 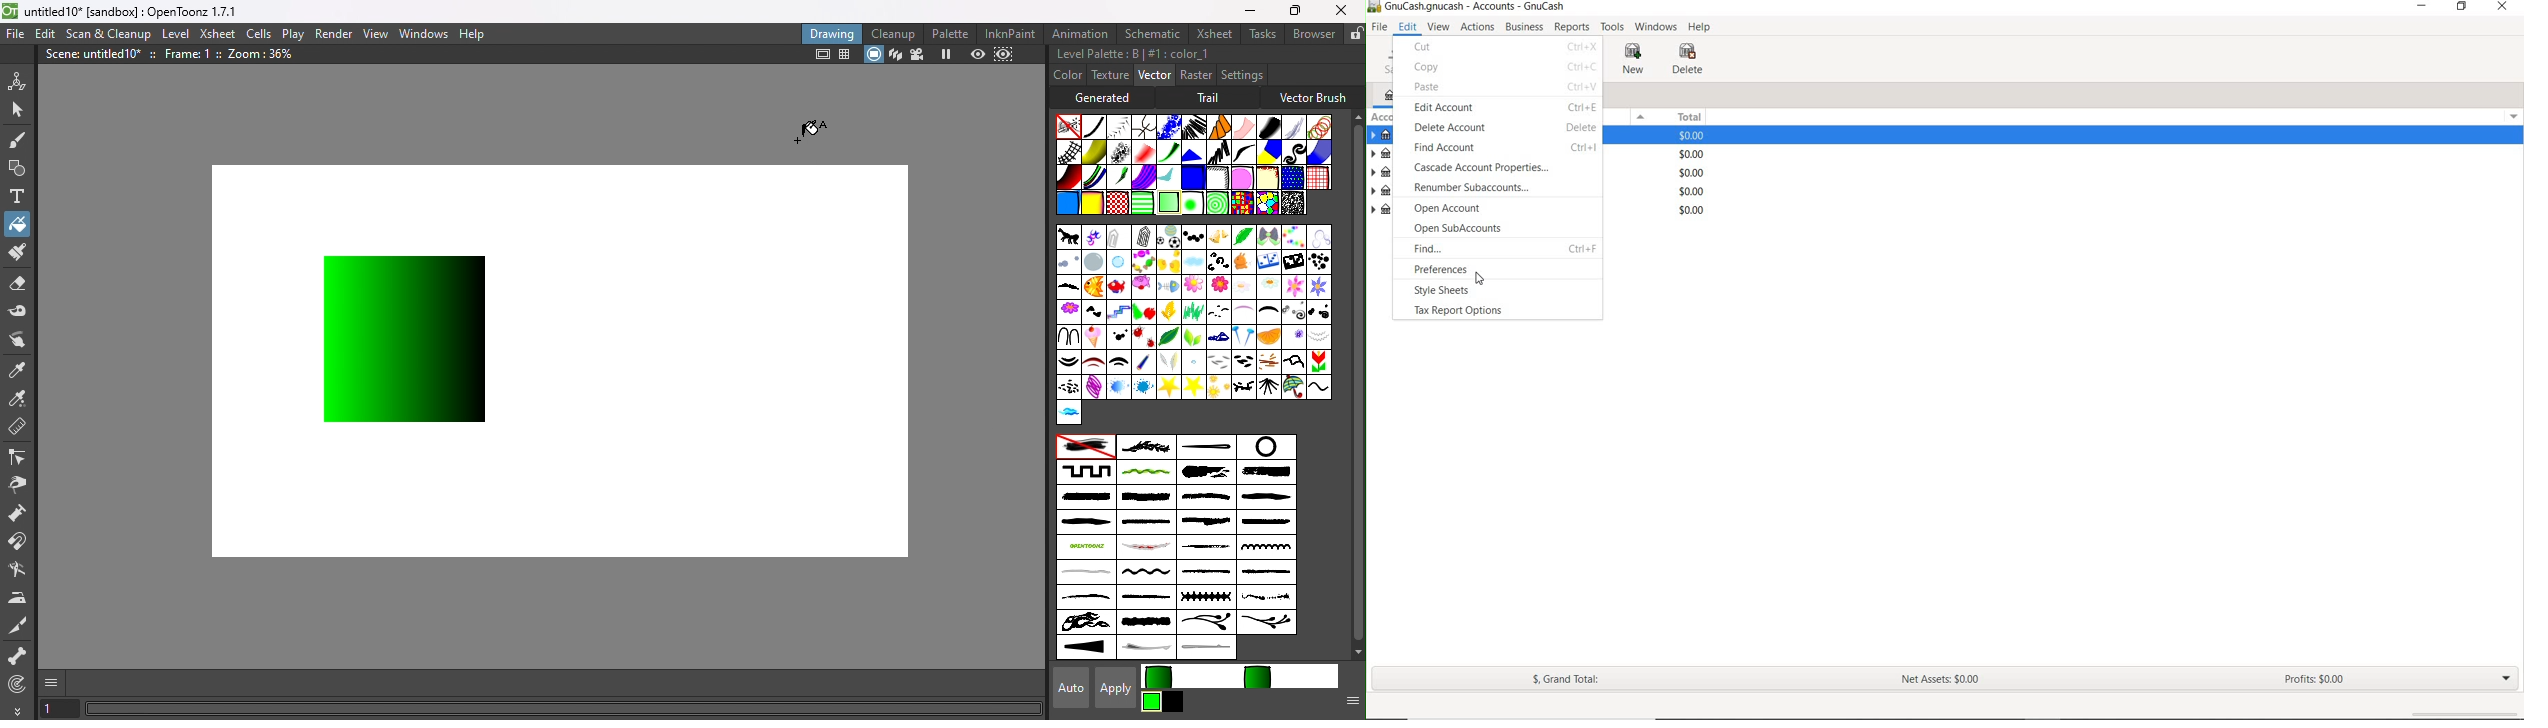 What do you see at coordinates (1264, 547) in the screenshot?
I see `simple_lace` at bounding box center [1264, 547].